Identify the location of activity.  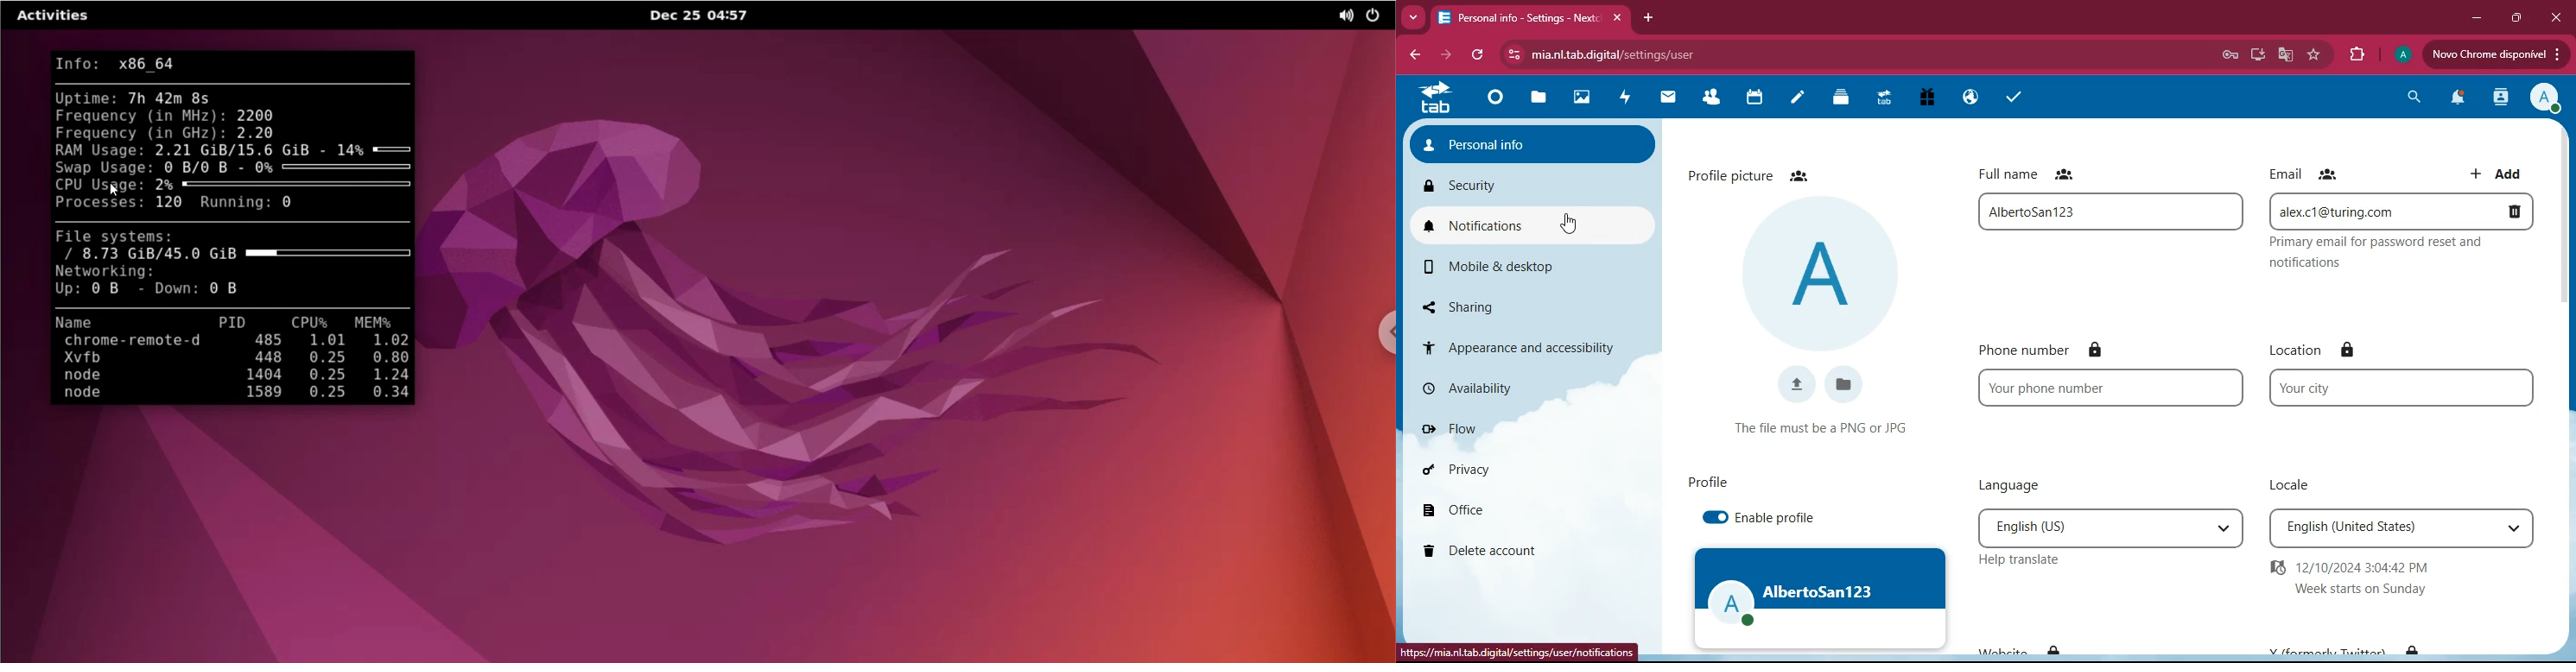
(1625, 99).